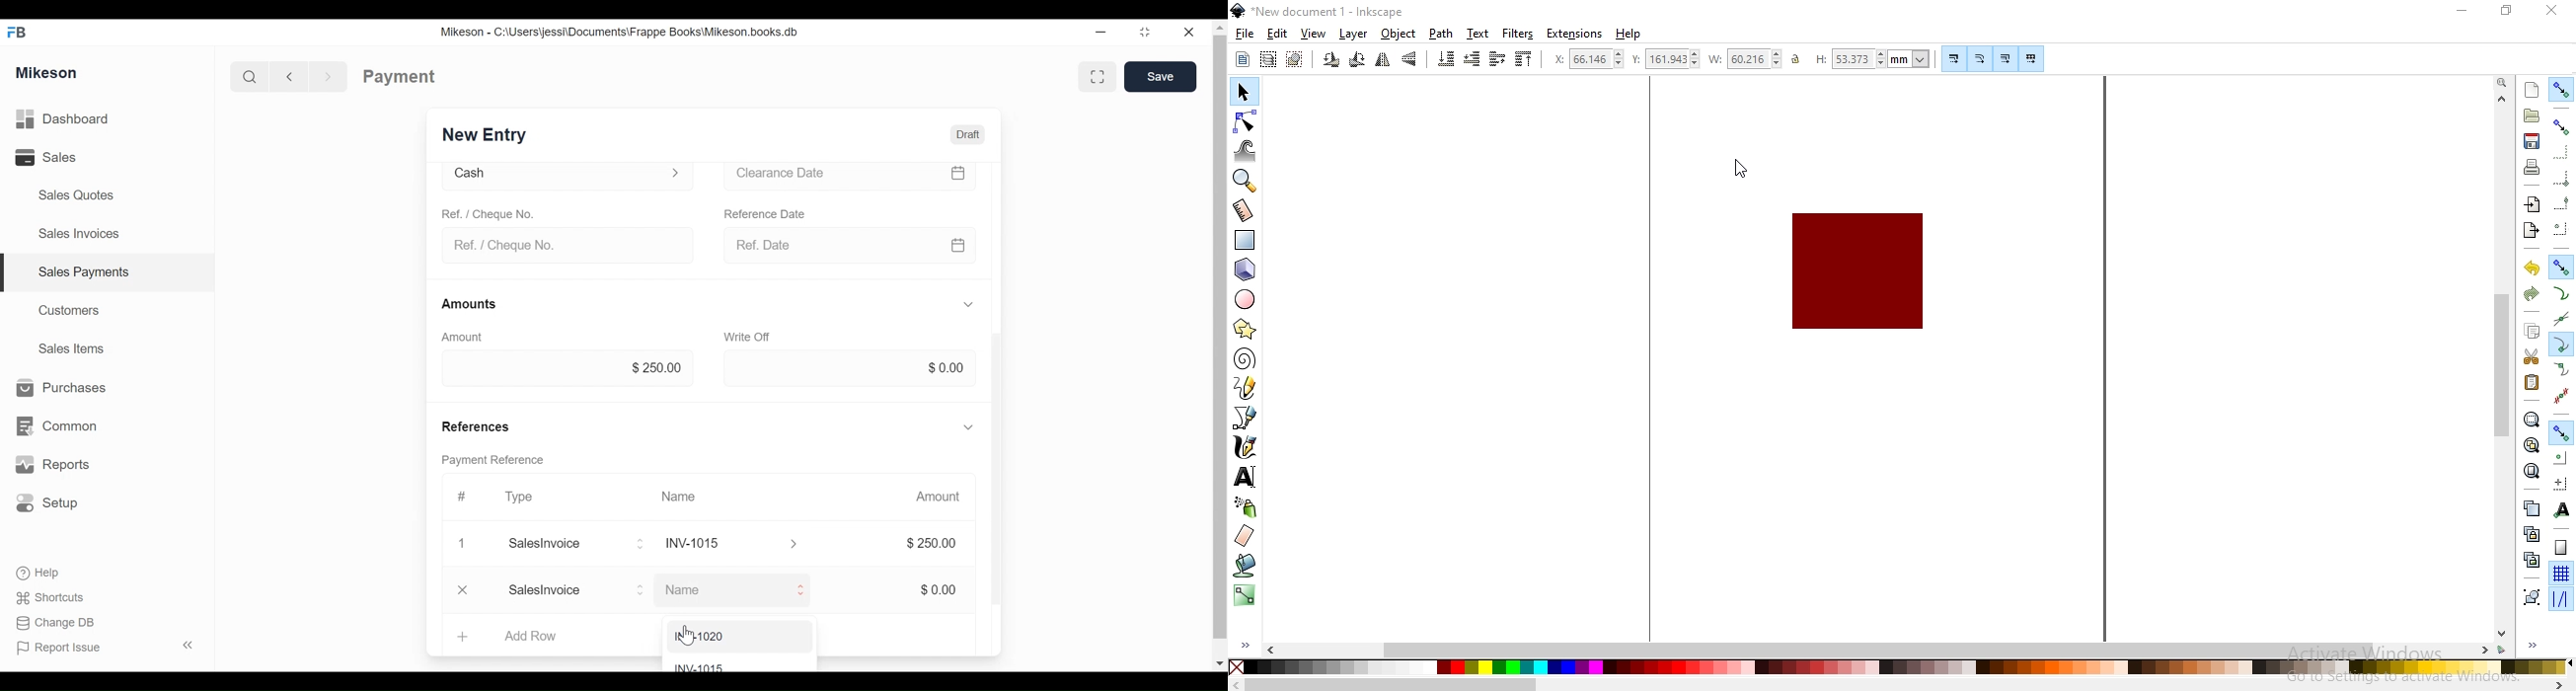 The width and height of the screenshot is (2576, 700). I want to click on snap midpoints of line segments, so click(2564, 394).